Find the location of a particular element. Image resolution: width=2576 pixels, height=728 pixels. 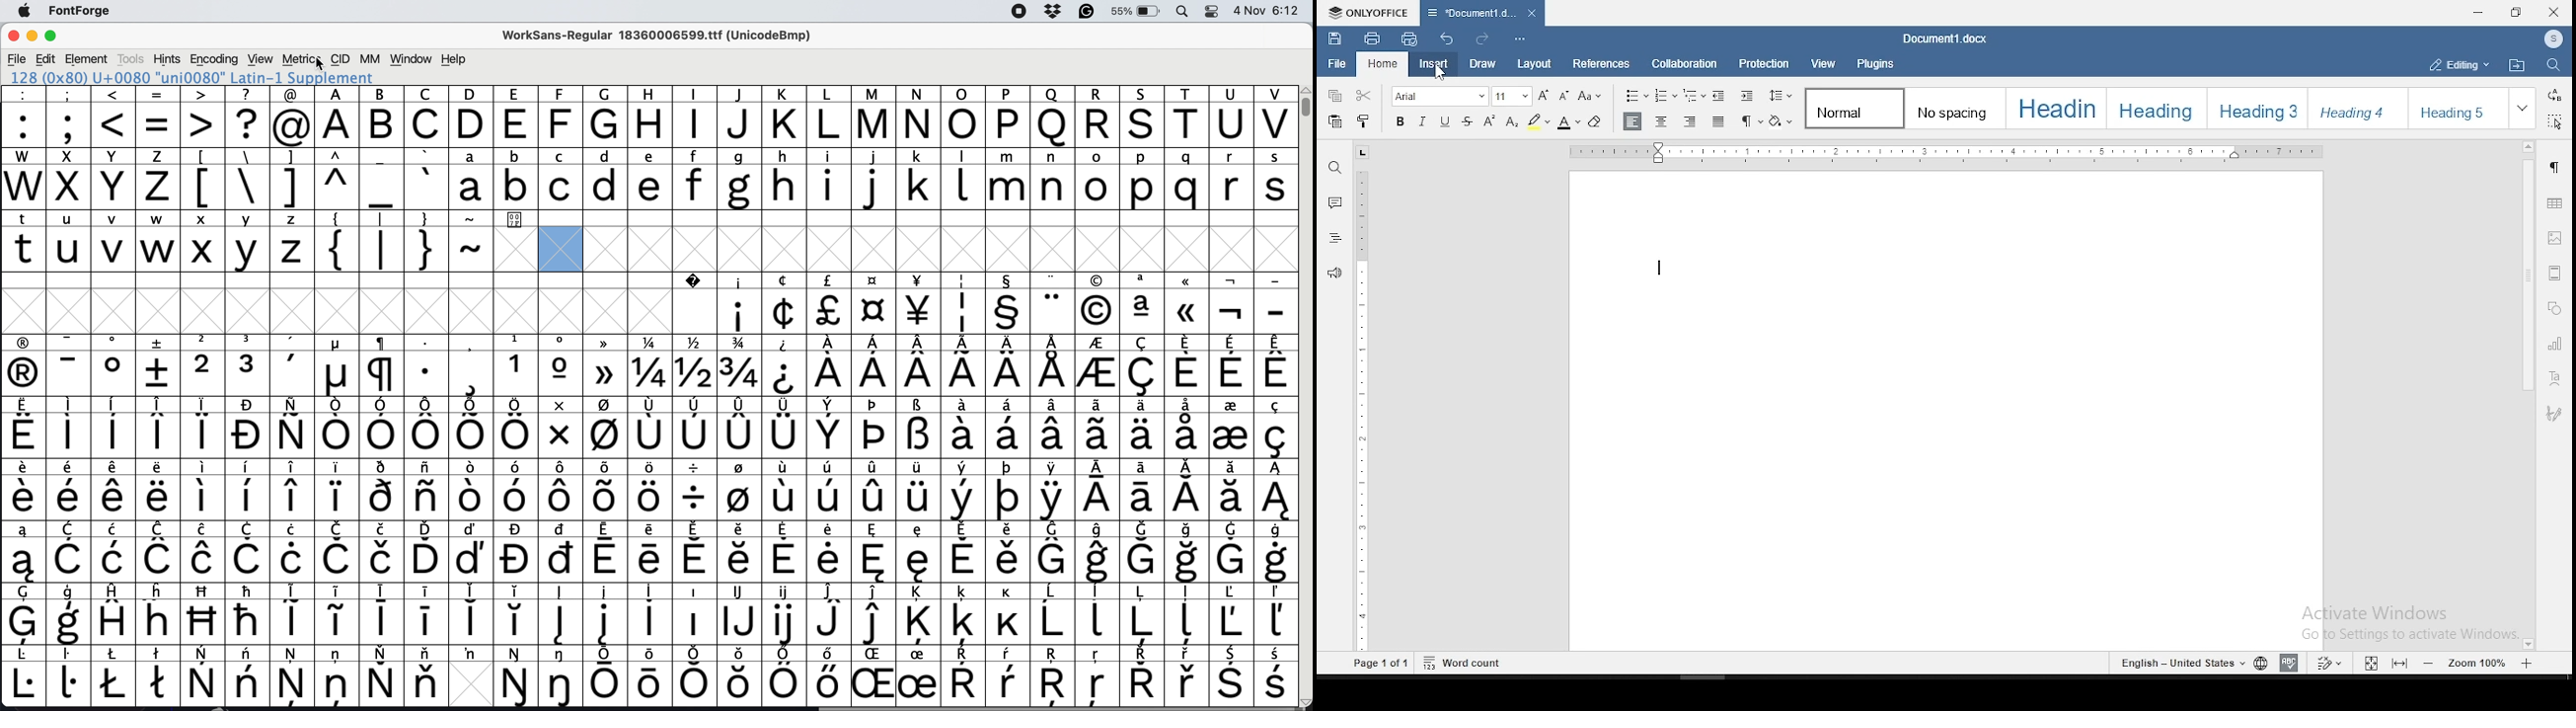

Hints is located at coordinates (165, 60).